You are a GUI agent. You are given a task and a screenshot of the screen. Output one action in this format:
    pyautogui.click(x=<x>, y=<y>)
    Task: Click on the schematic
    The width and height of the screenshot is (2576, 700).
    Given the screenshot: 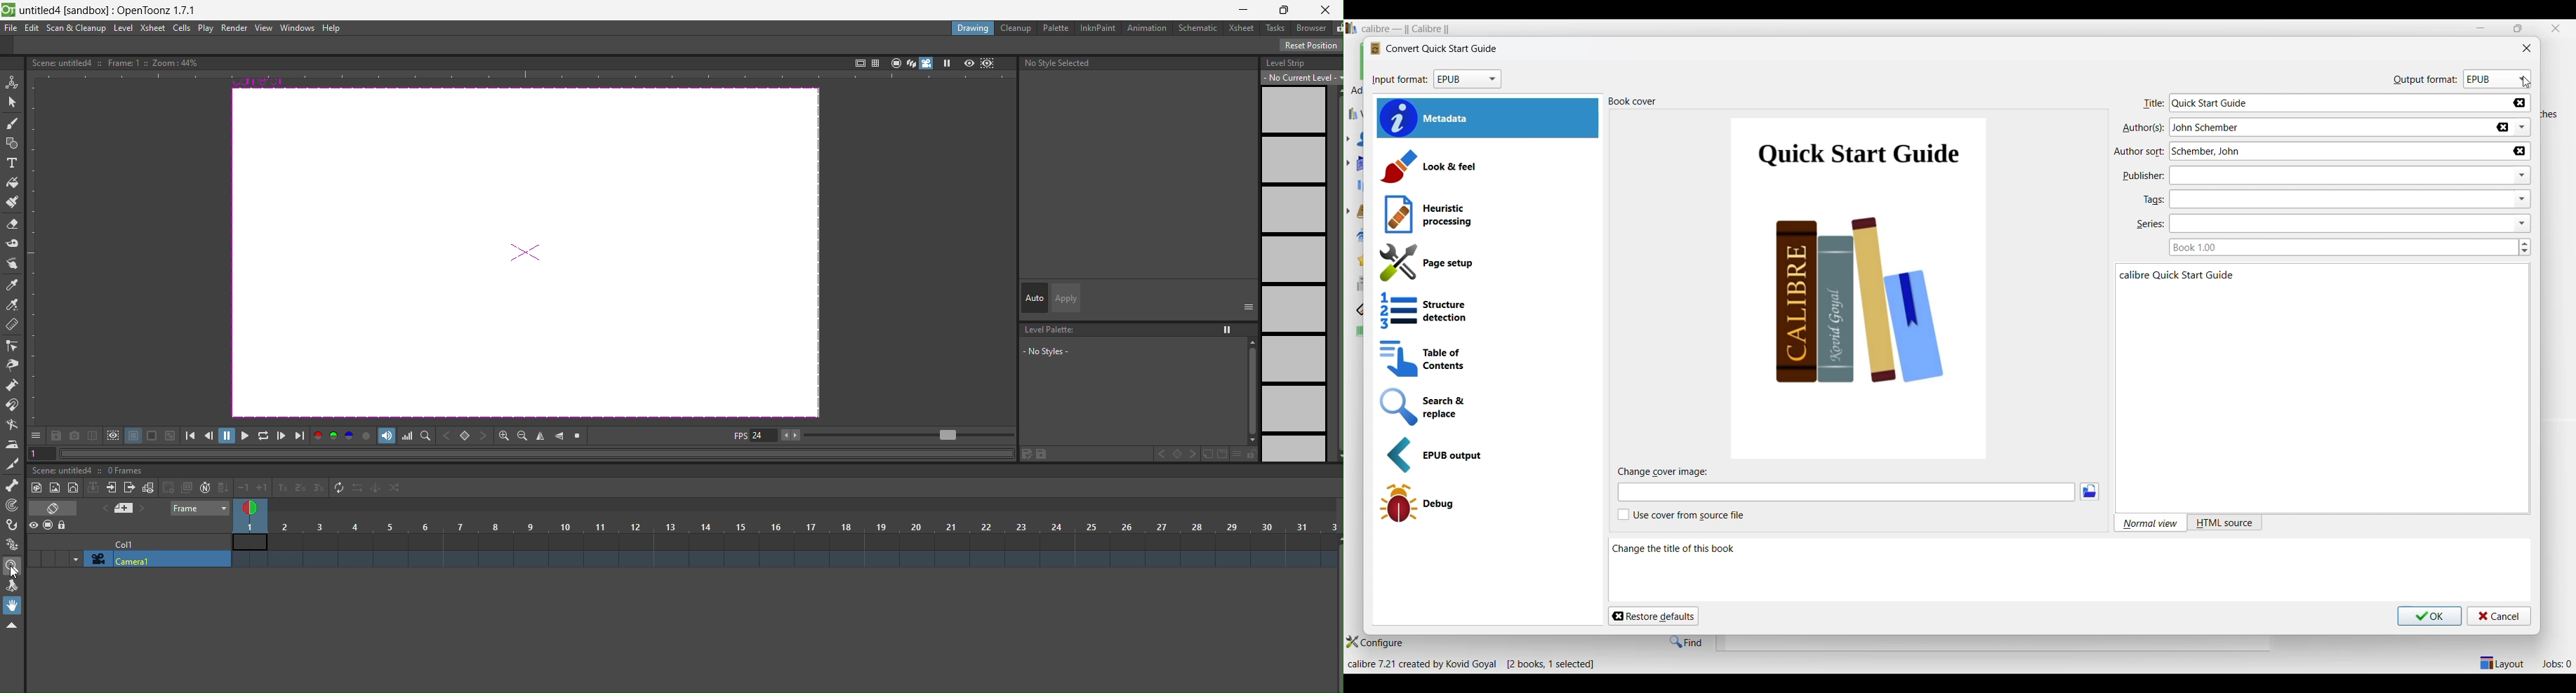 What is the action you would take?
    pyautogui.click(x=1199, y=27)
    